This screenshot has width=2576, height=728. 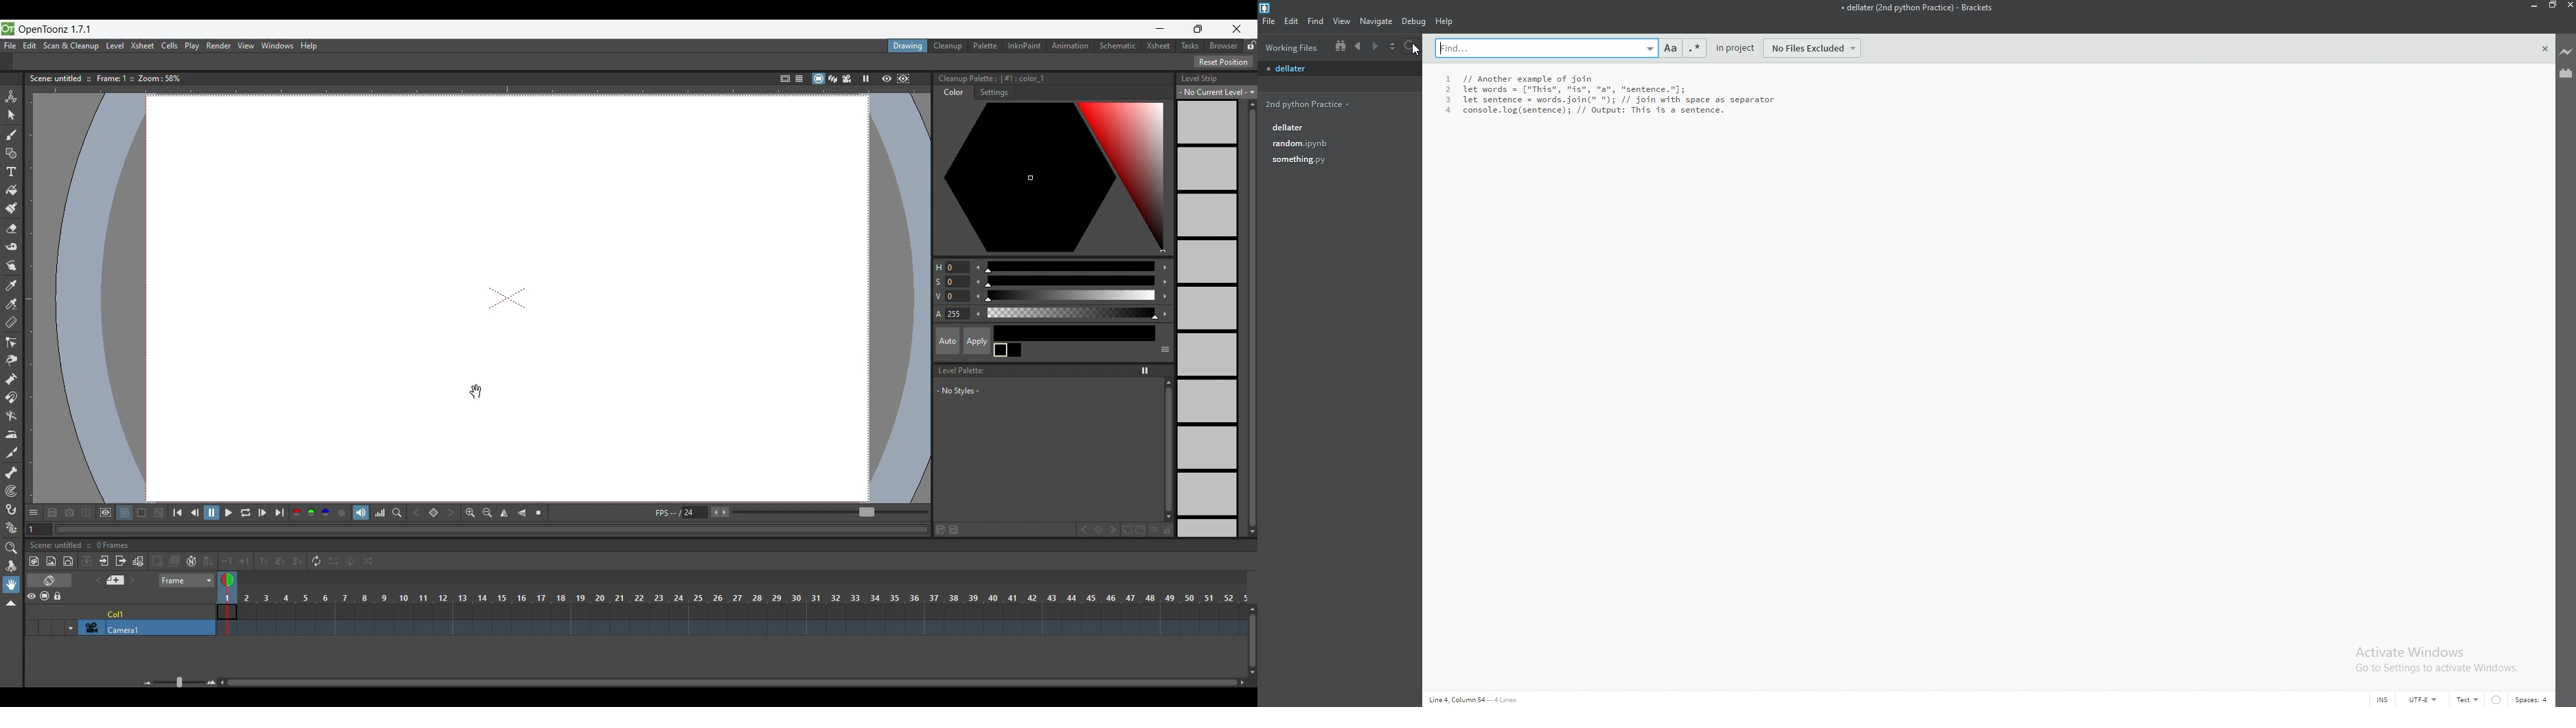 I want to click on close, so click(x=2568, y=5).